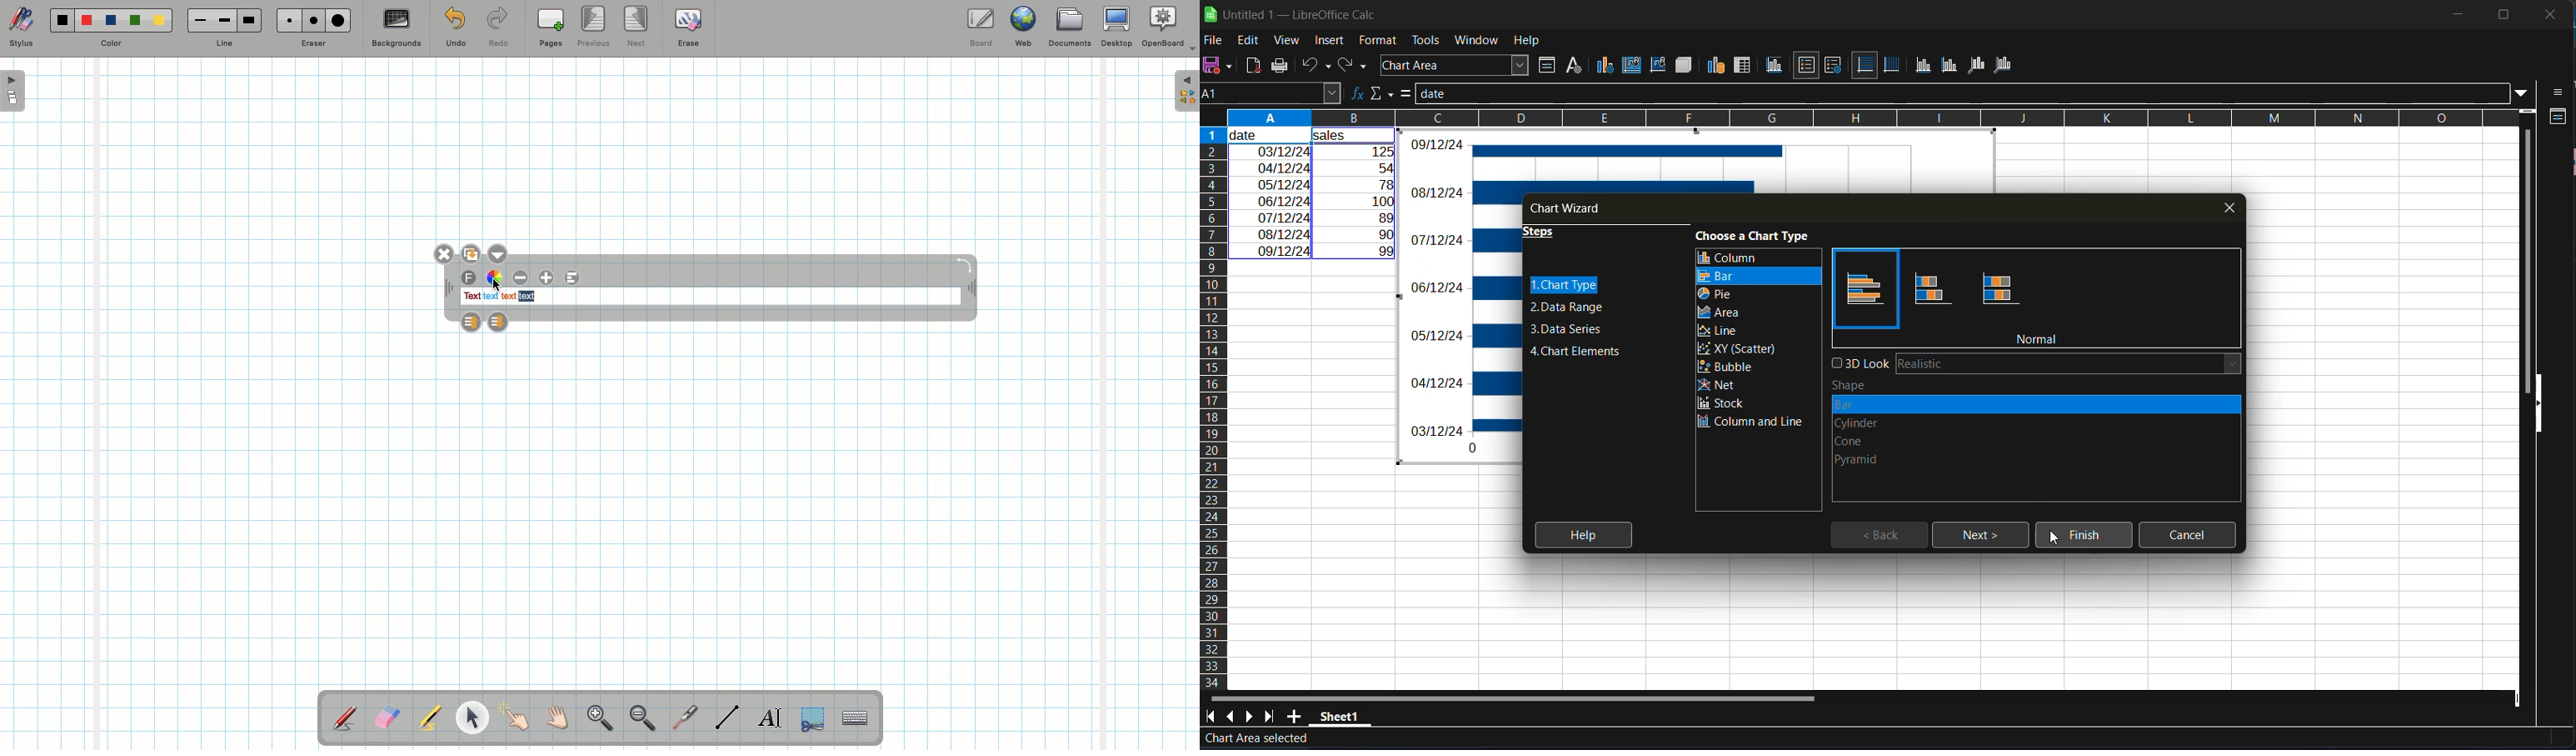 The image size is (2576, 756). Describe the element at coordinates (964, 264) in the screenshot. I see `Rotate` at that location.